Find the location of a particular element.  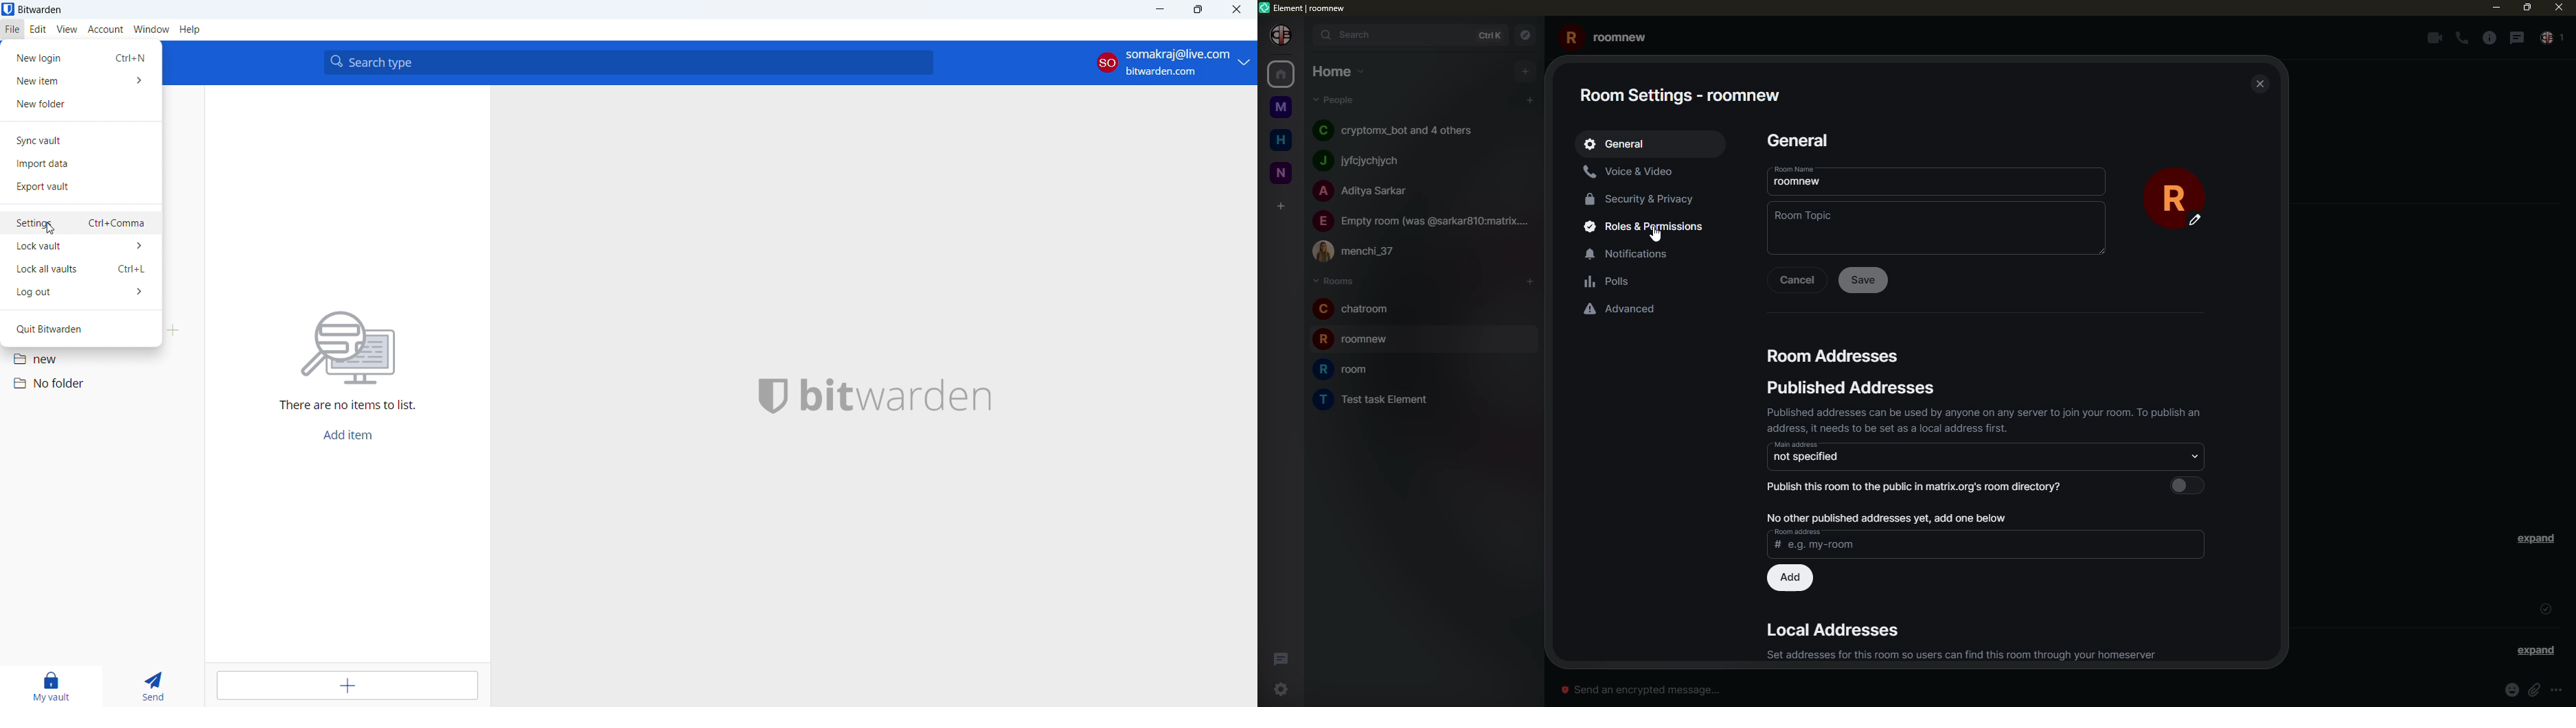

rooms is located at coordinates (1334, 280).